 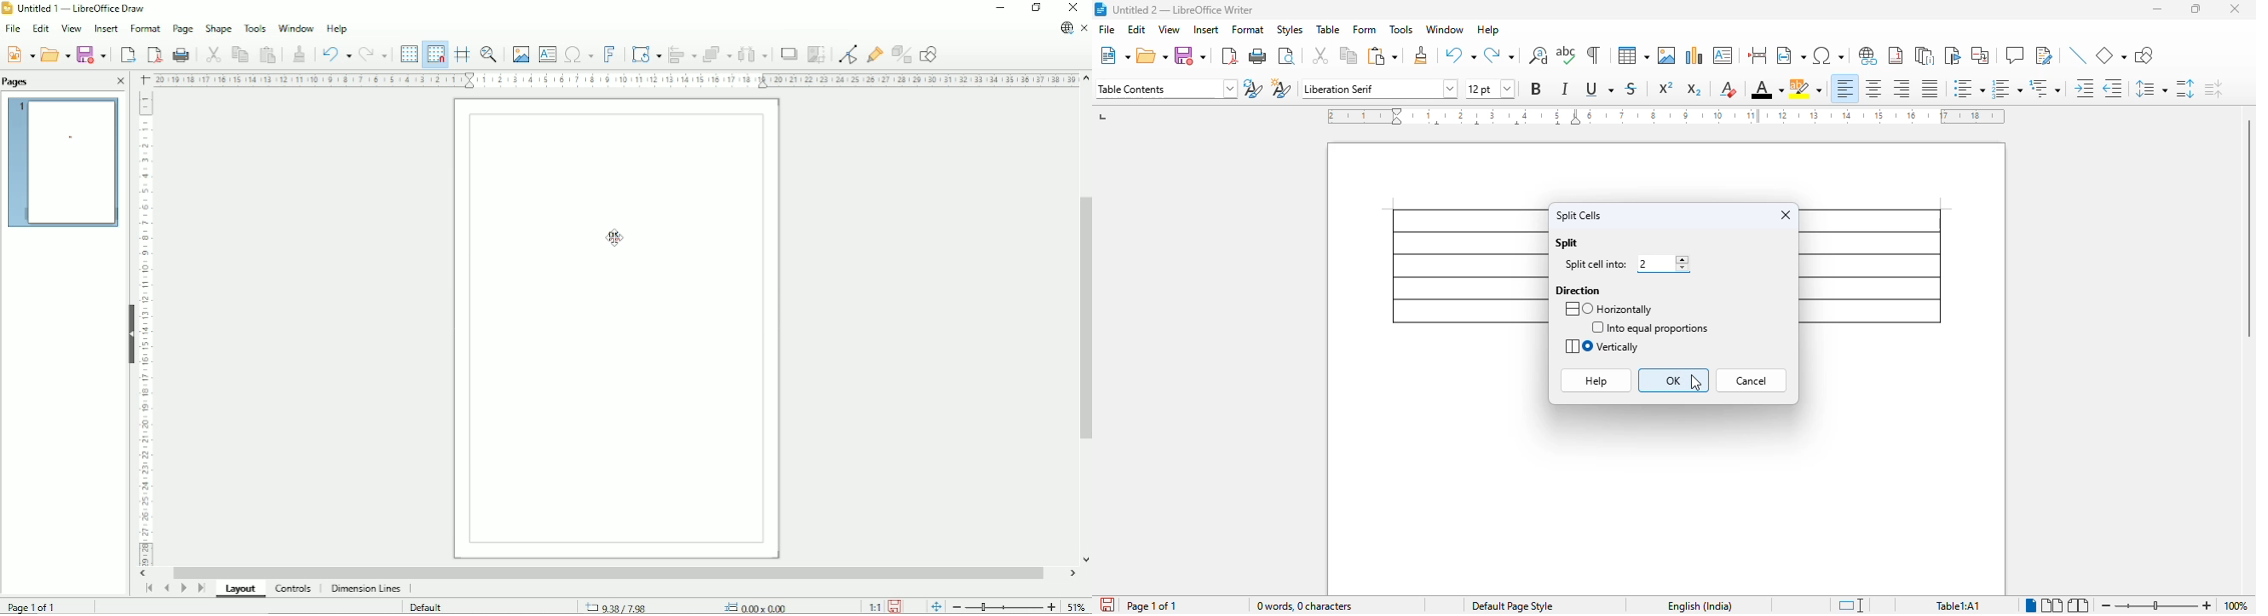 What do you see at coordinates (181, 29) in the screenshot?
I see `Page` at bounding box center [181, 29].